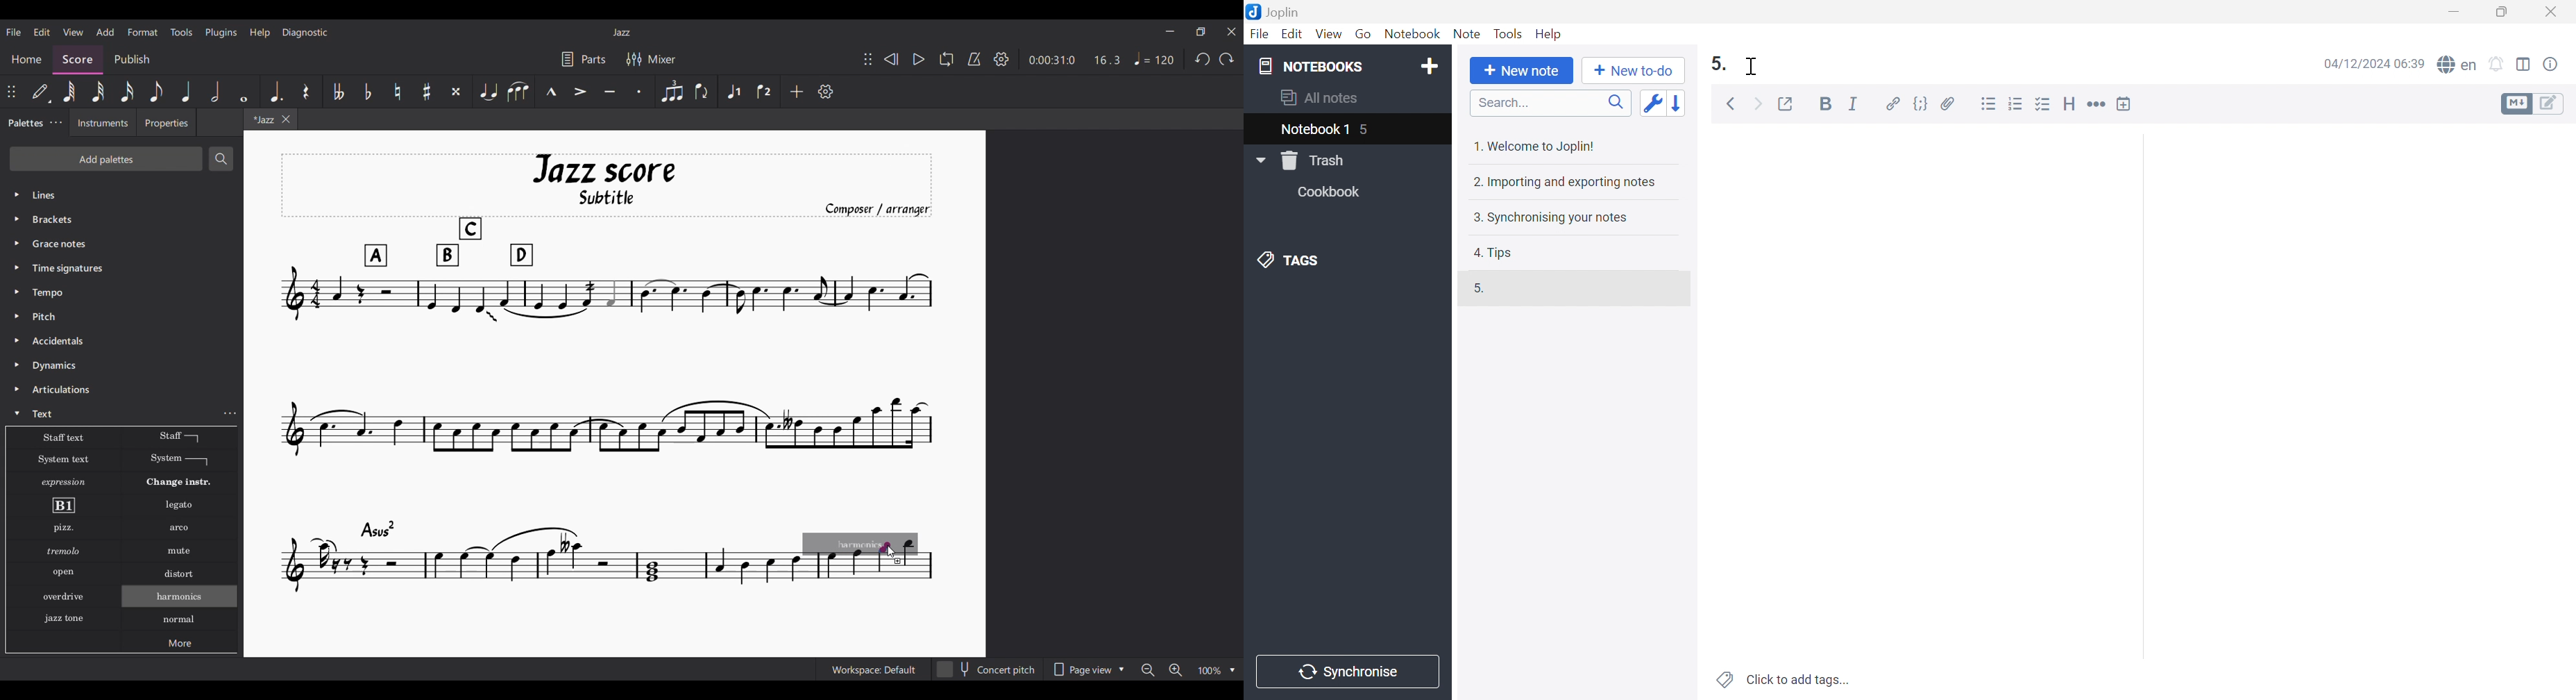  Describe the element at coordinates (1314, 131) in the screenshot. I see `Notebook 1` at that location.